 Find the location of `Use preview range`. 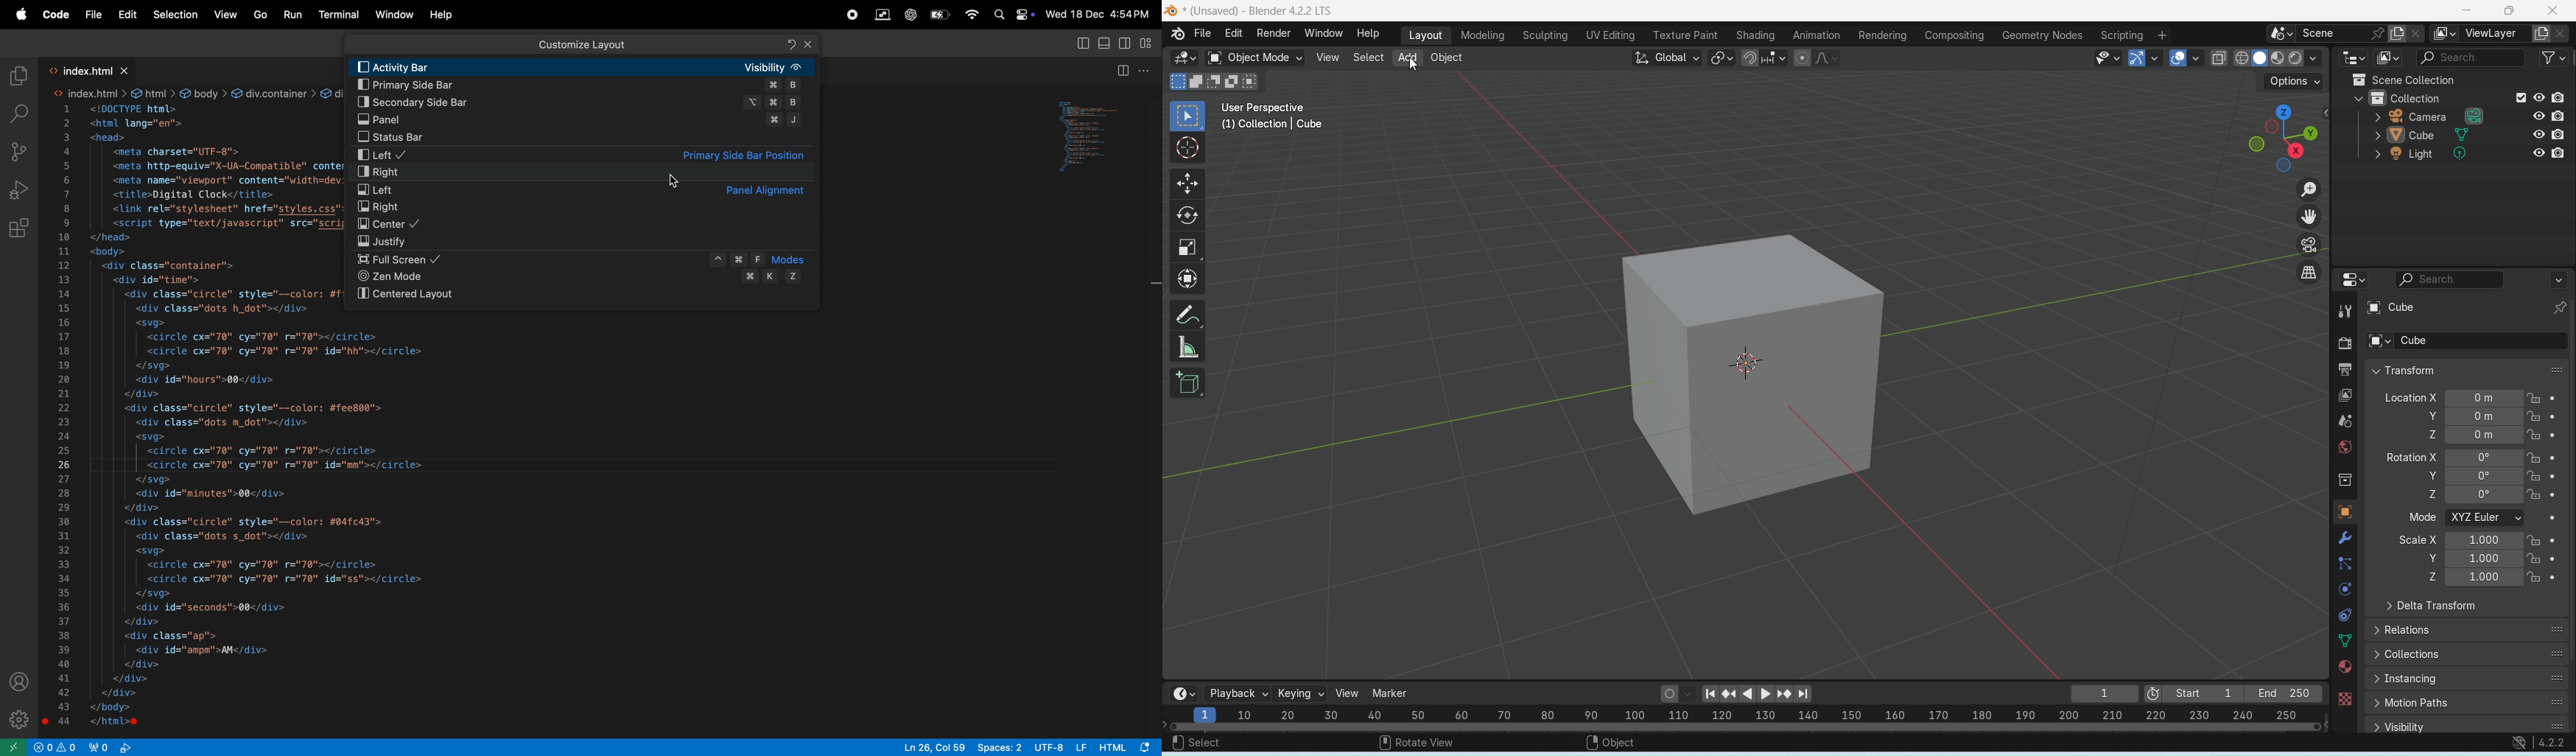

Use preview range is located at coordinates (2154, 693).